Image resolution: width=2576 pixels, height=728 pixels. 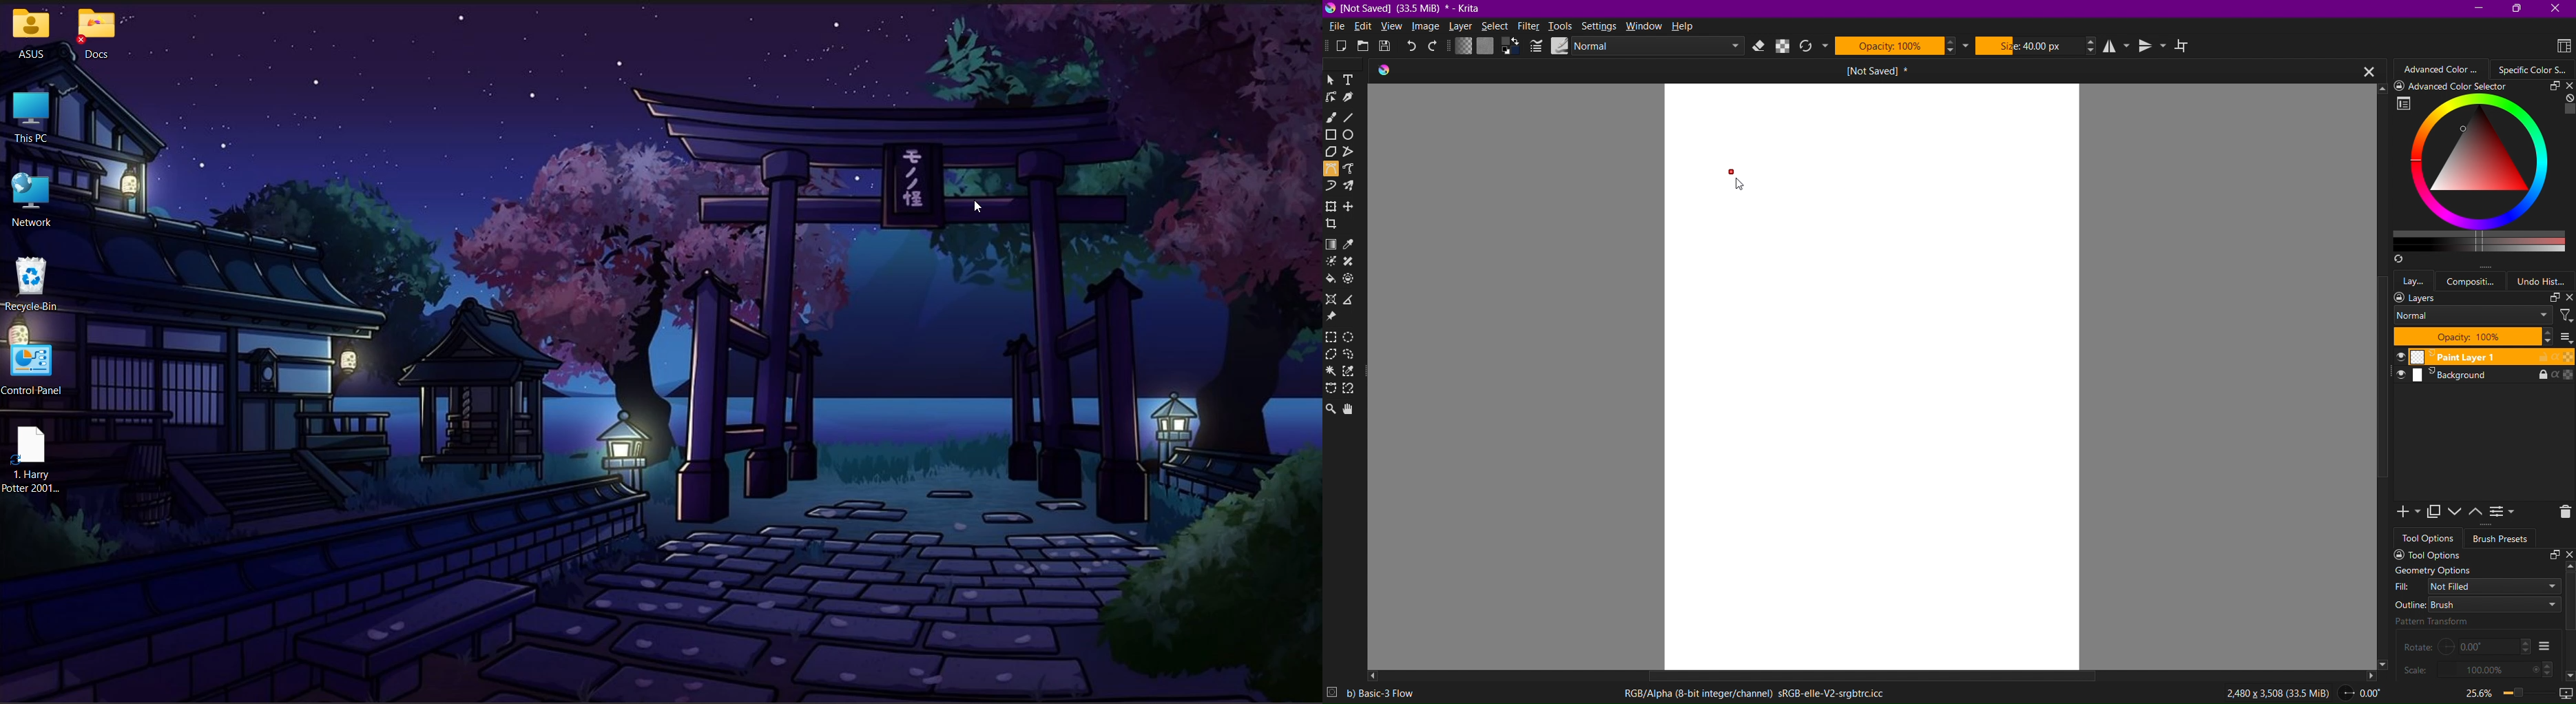 I want to click on Up, so click(x=2568, y=567).